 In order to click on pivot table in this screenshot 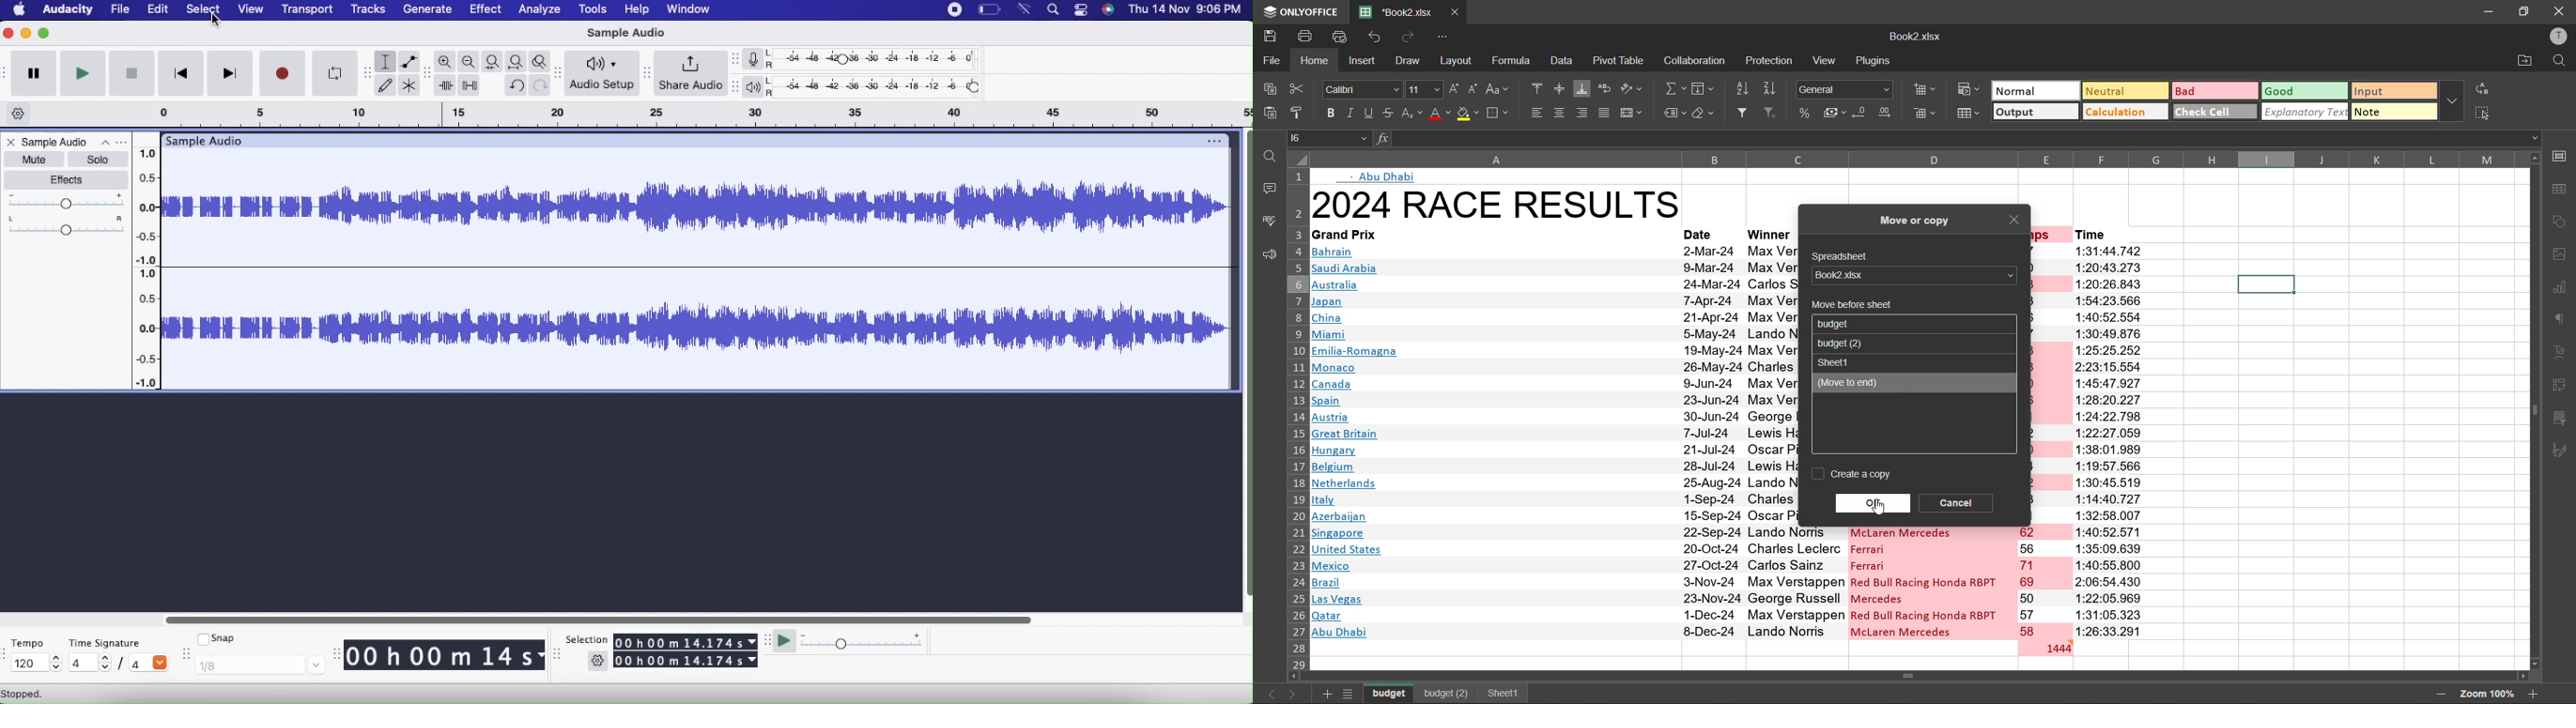, I will do `click(1620, 59)`.